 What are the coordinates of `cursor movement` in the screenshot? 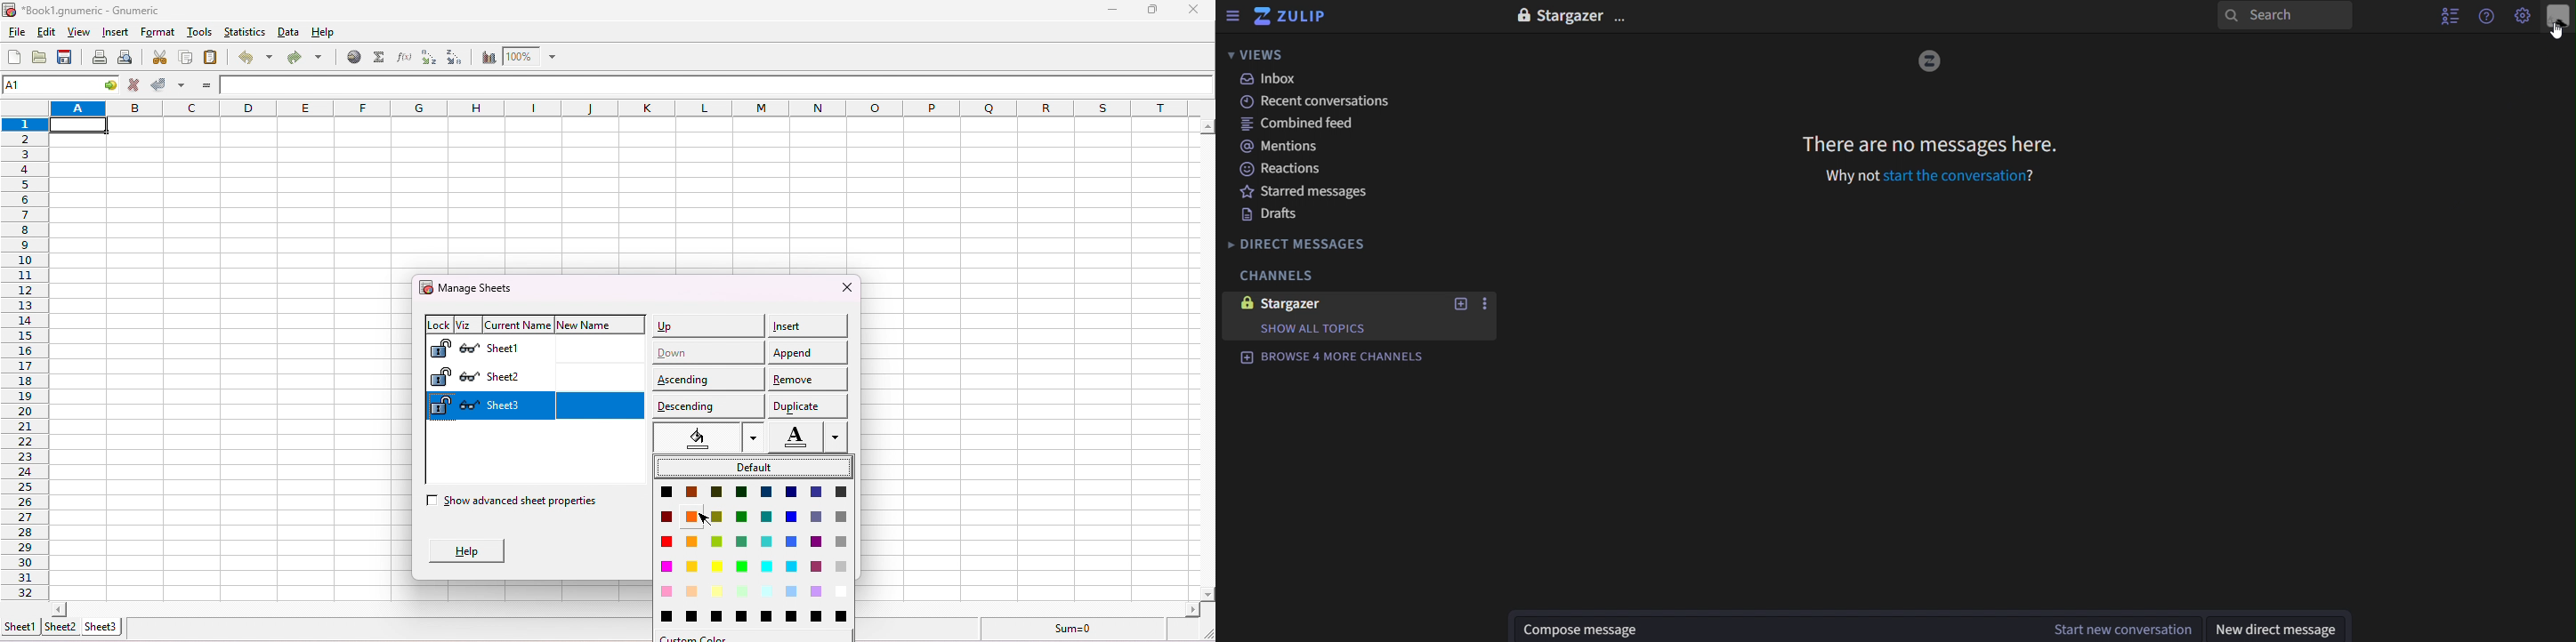 It's located at (707, 518).